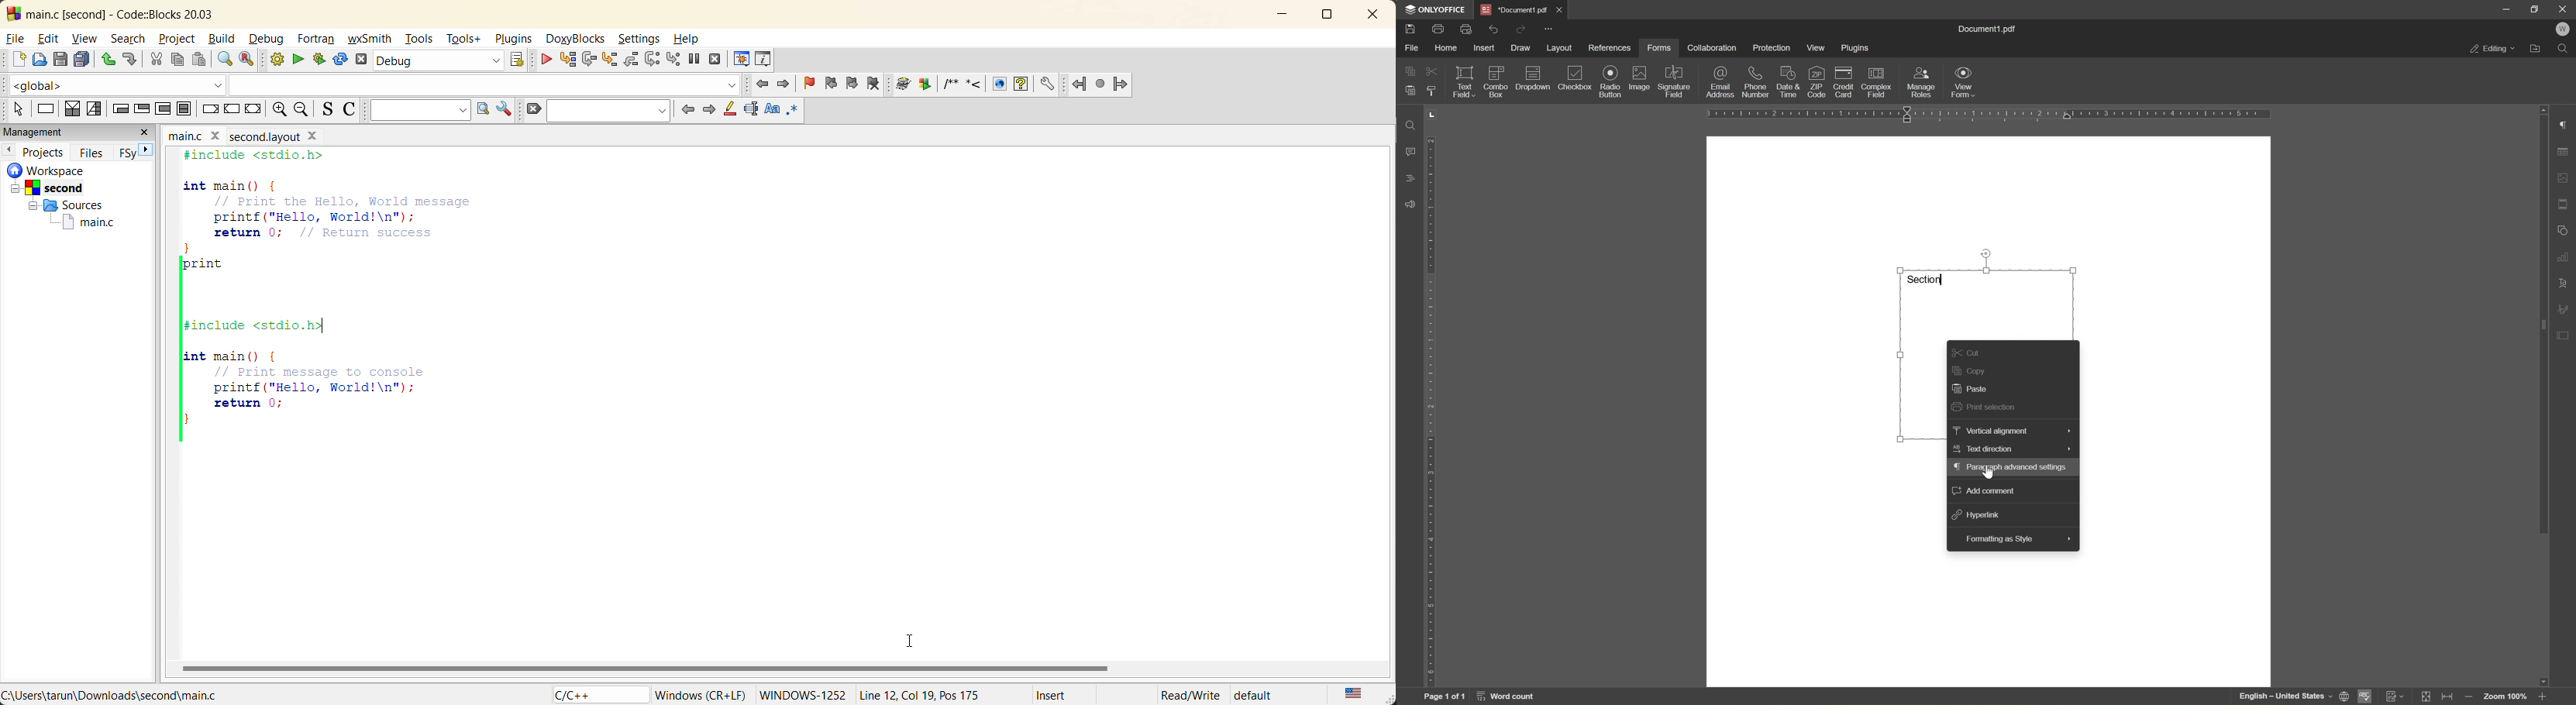 This screenshot has width=2576, height=728. What do you see at coordinates (689, 40) in the screenshot?
I see `help` at bounding box center [689, 40].